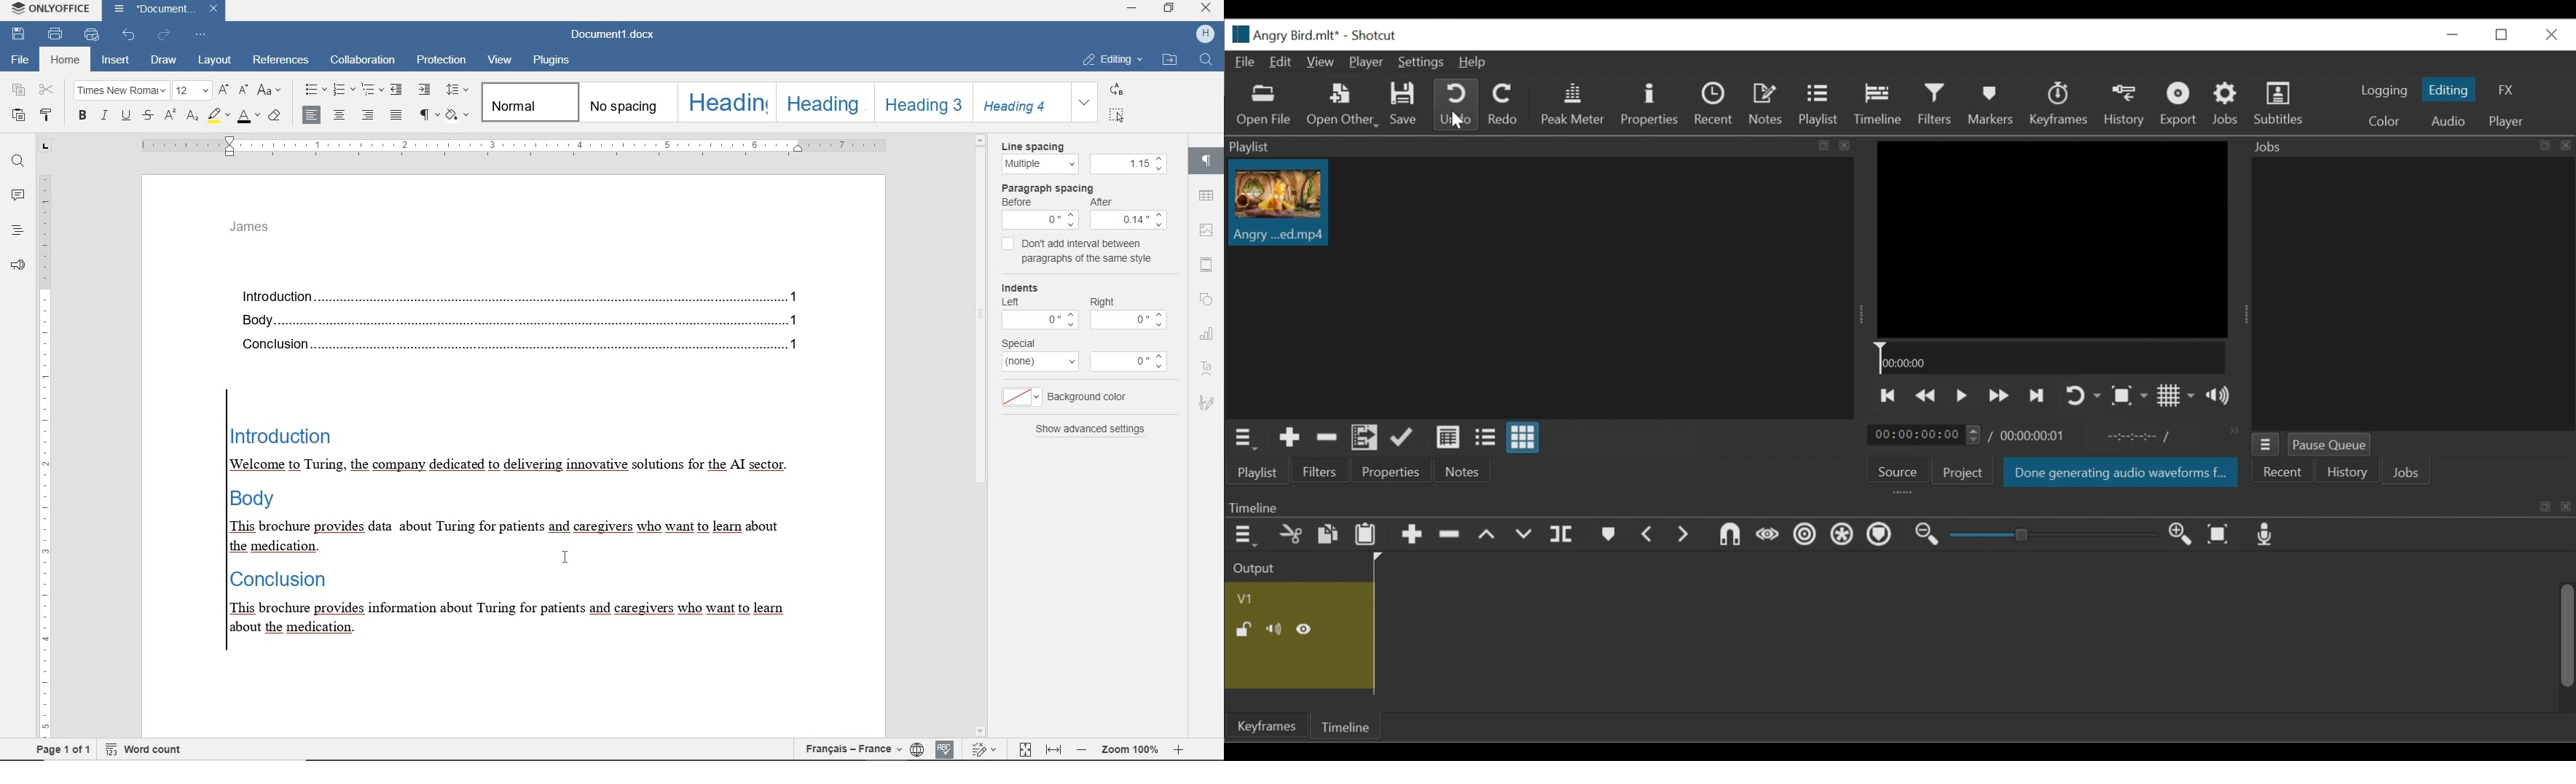  Describe the element at coordinates (2054, 239) in the screenshot. I see `Media Viewer` at that location.